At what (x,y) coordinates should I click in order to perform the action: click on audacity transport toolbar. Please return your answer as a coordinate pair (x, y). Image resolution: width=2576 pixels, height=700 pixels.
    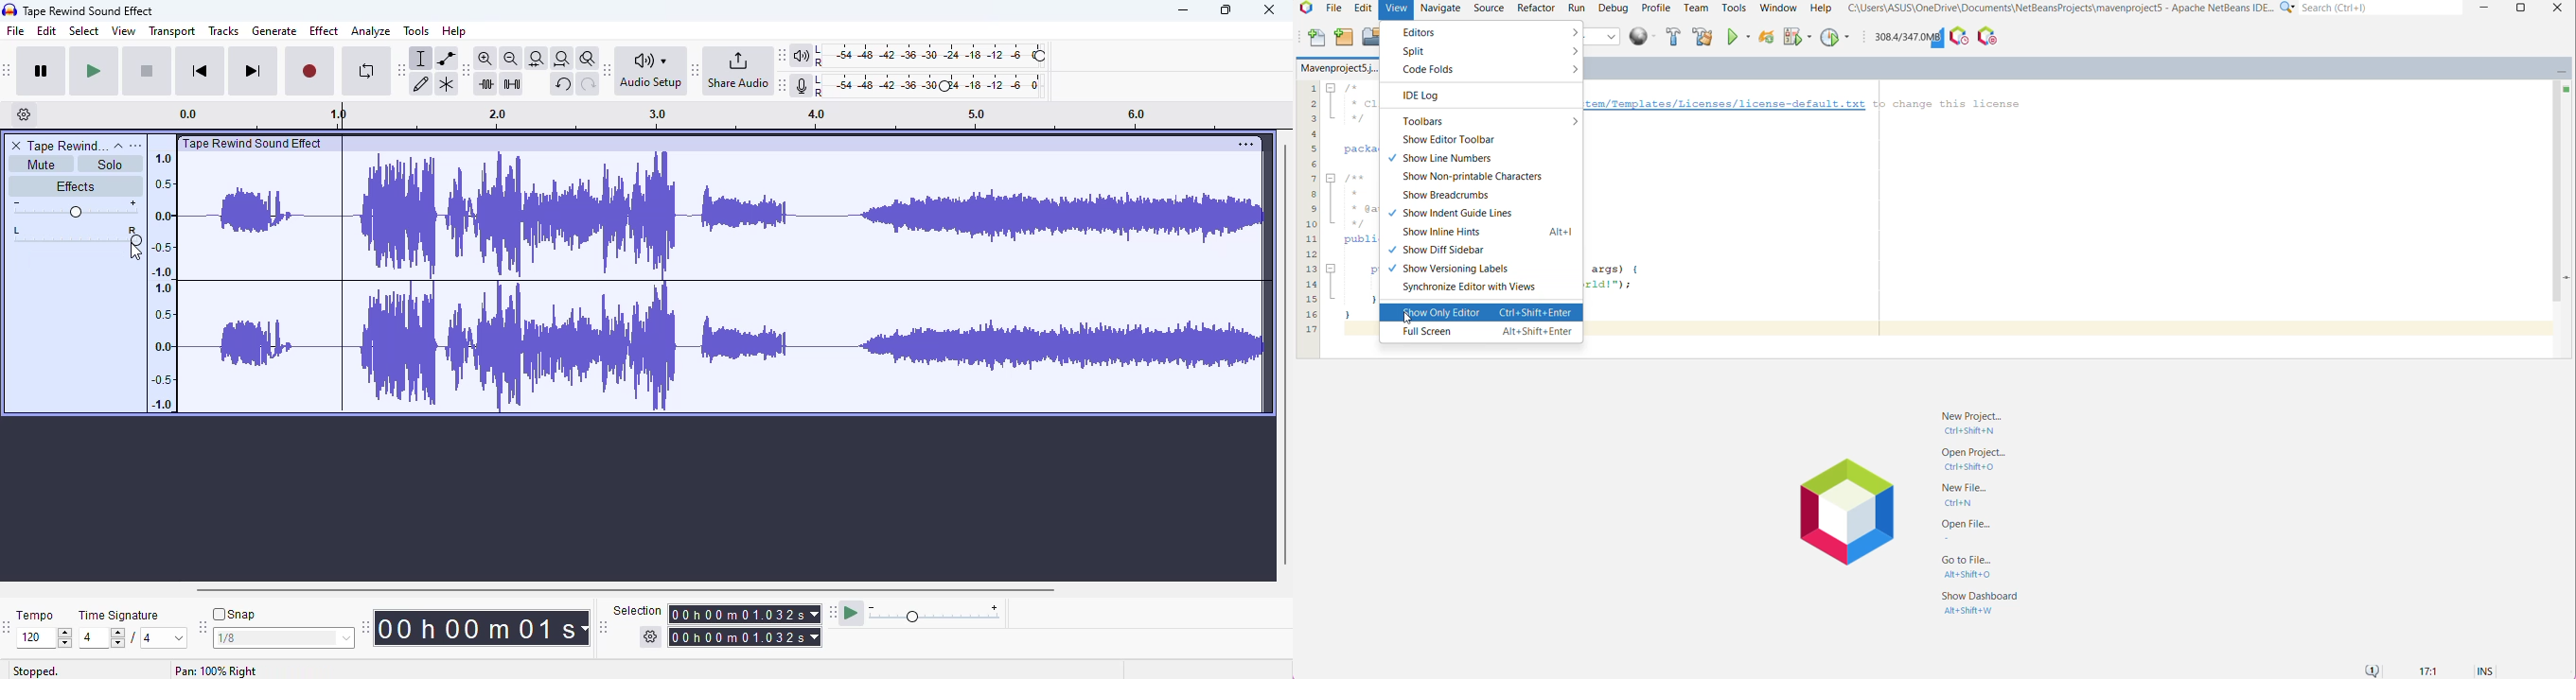
    Looking at the image, I should click on (7, 69).